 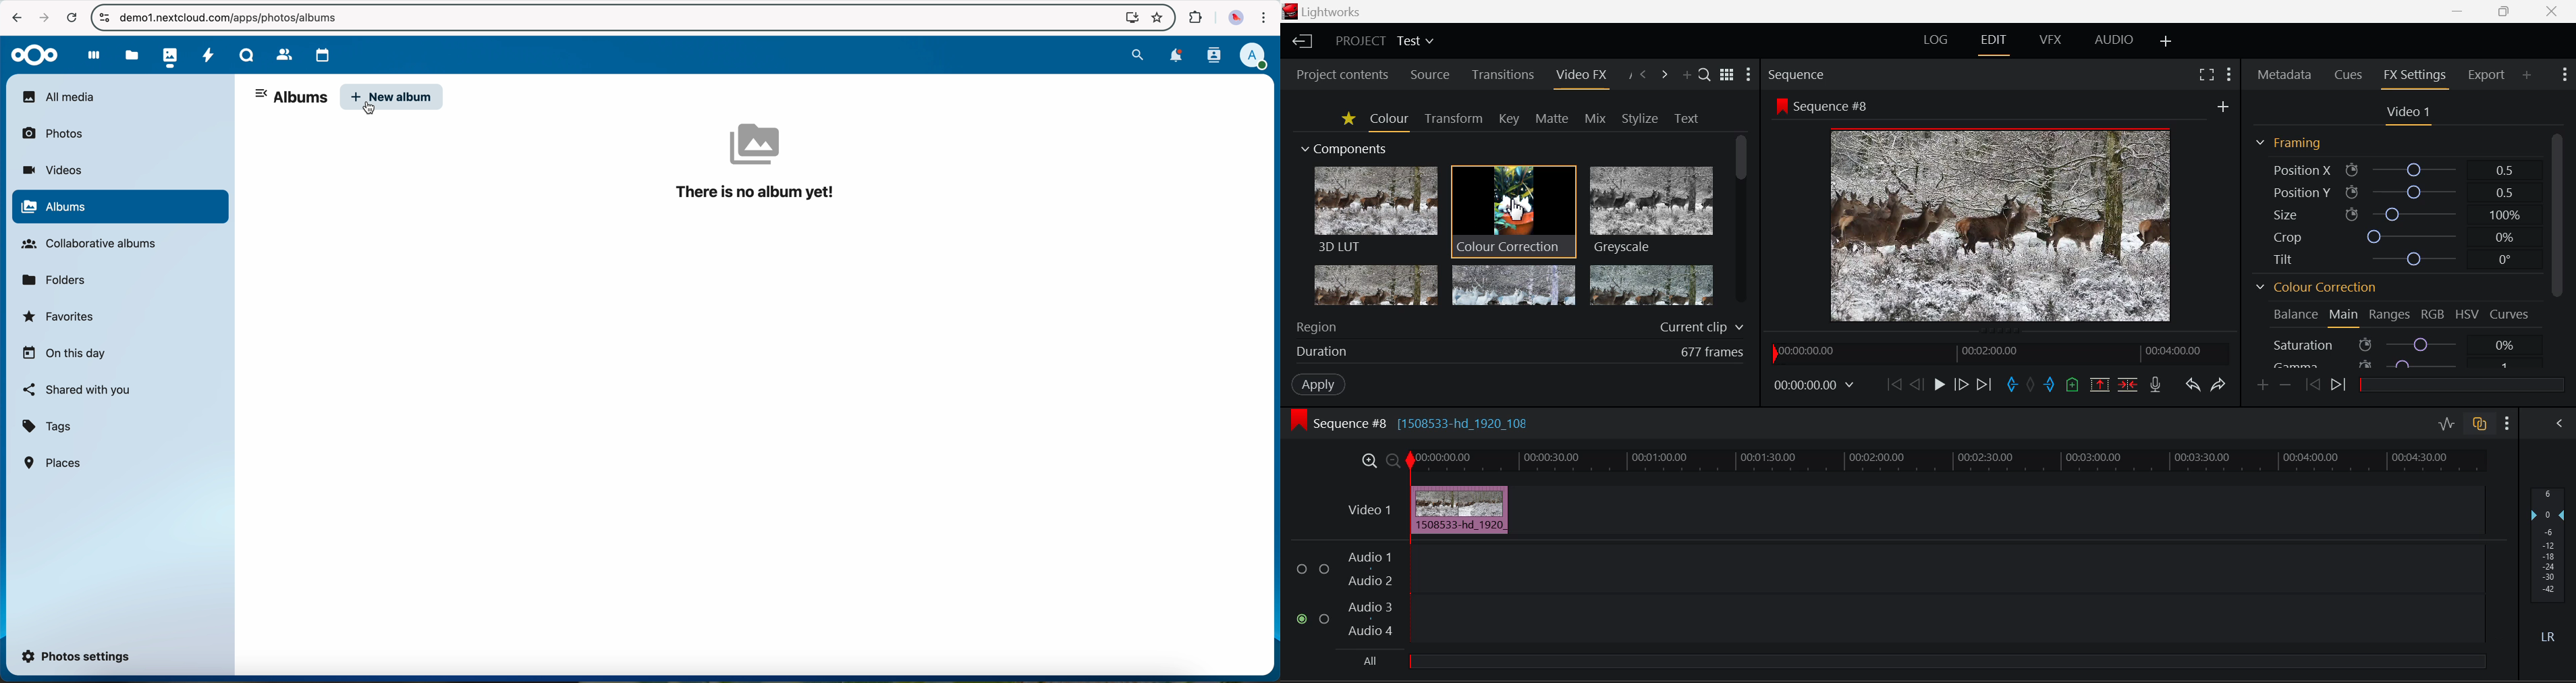 What do you see at coordinates (2551, 12) in the screenshot?
I see `Close` at bounding box center [2551, 12].